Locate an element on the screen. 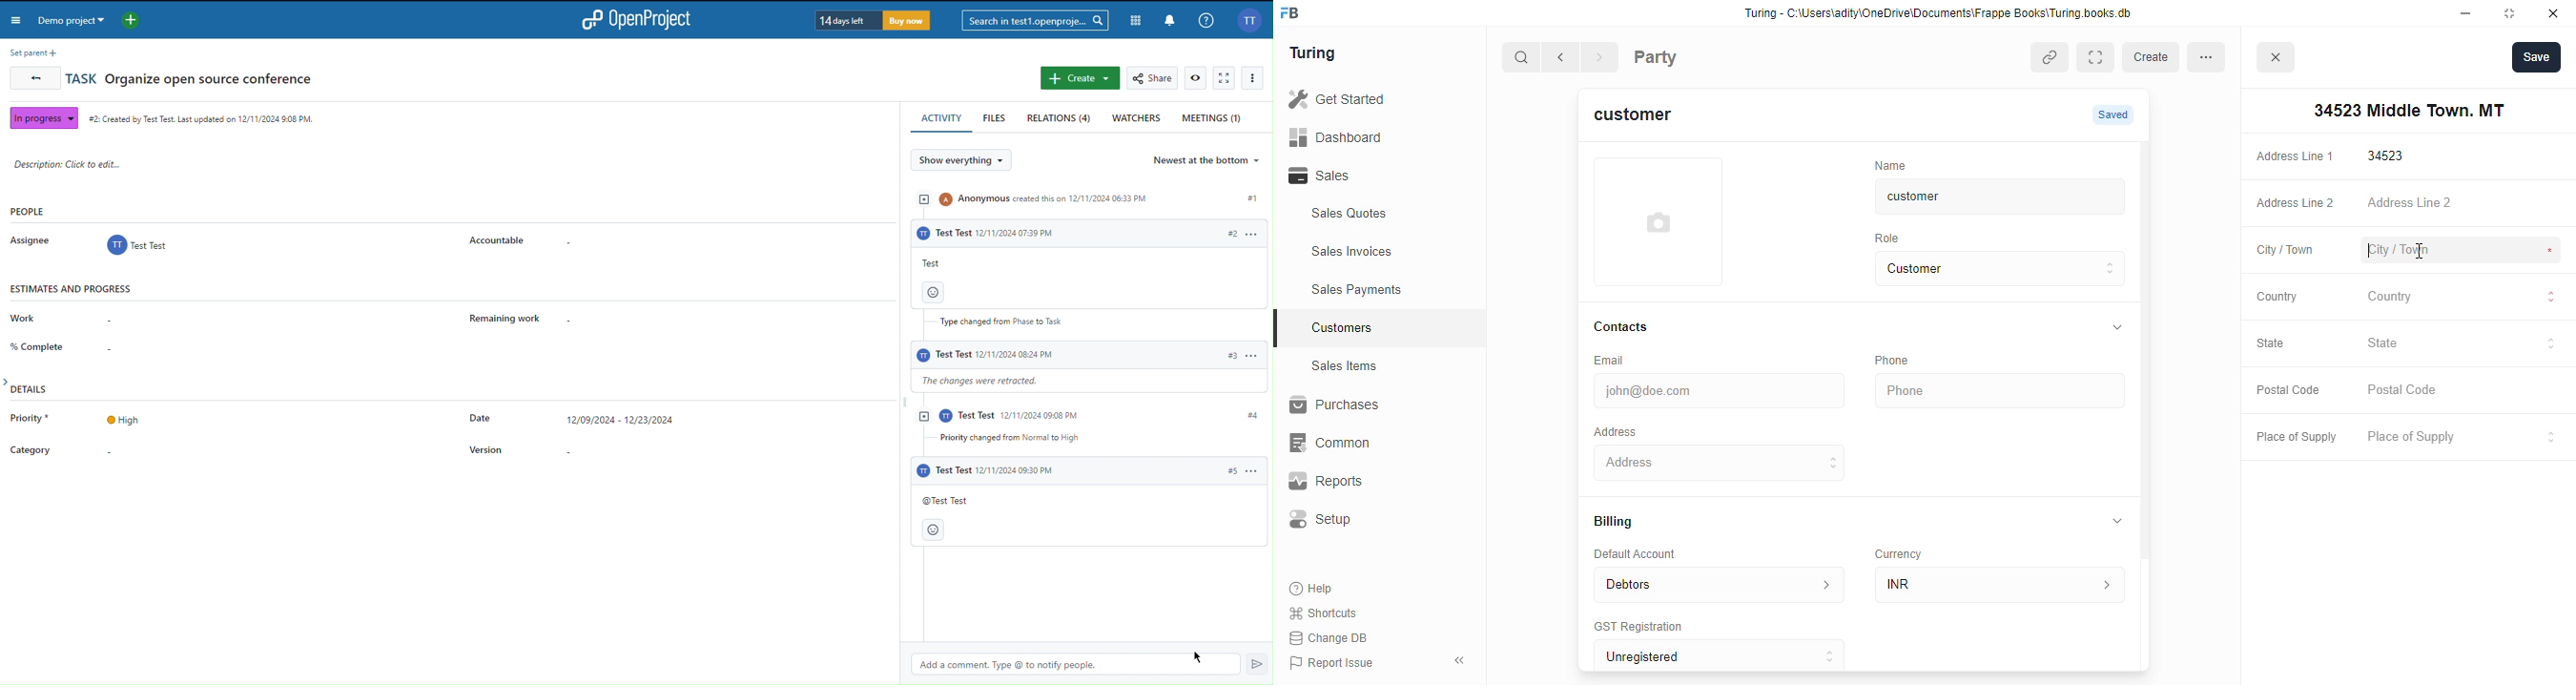 This screenshot has height=700, width=2576. Country is located at coordinates (2463, 299).